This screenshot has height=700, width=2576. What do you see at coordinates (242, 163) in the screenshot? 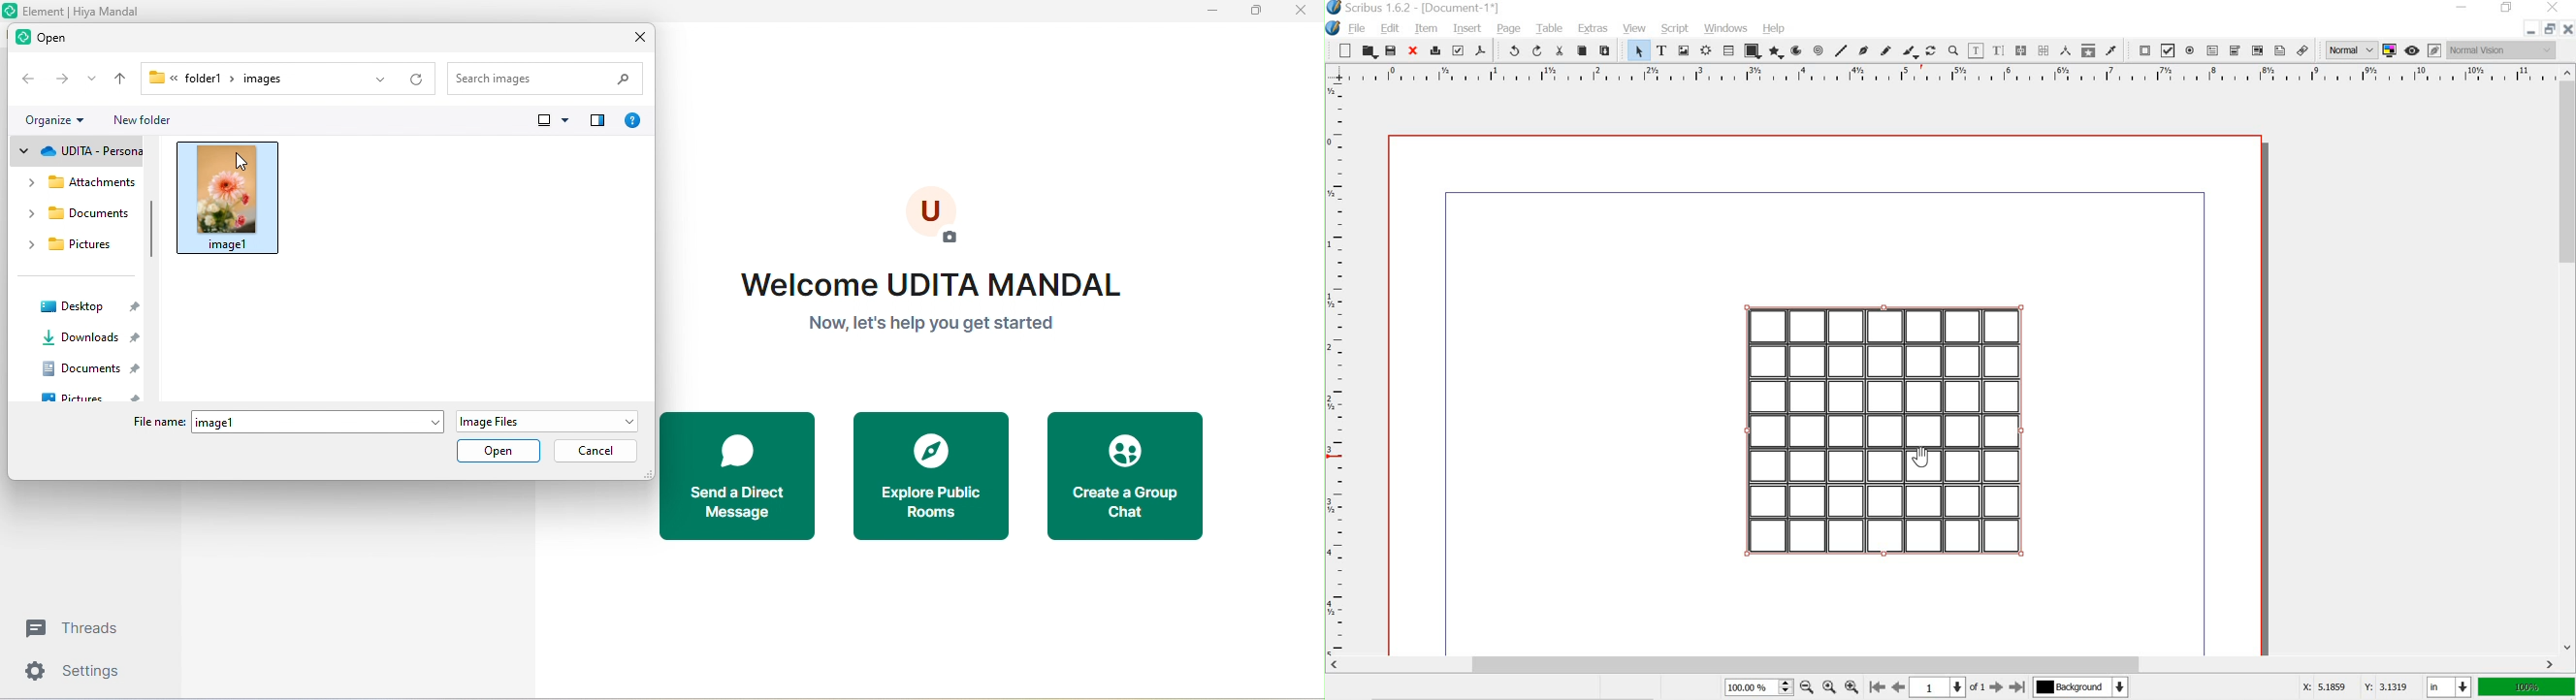
I see `cursor movement` at bounding box center [242, 163].